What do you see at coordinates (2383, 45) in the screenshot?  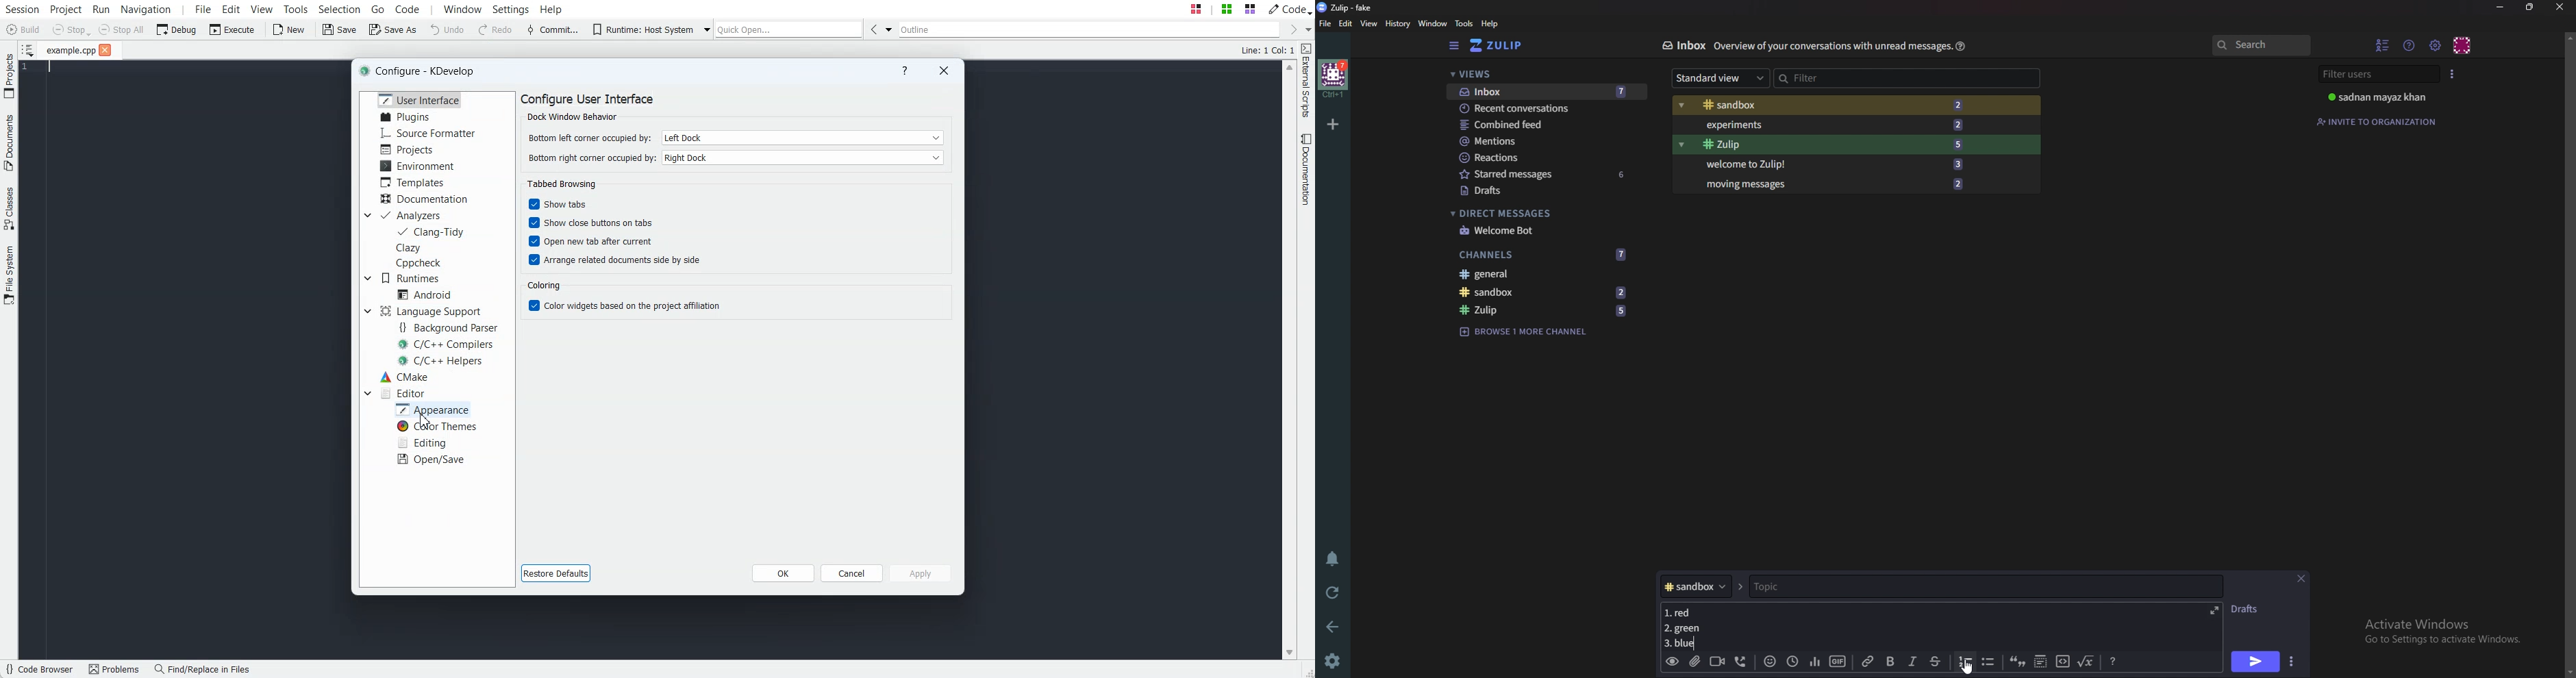 I see `hide User list` at bounding box center [2383, 45].